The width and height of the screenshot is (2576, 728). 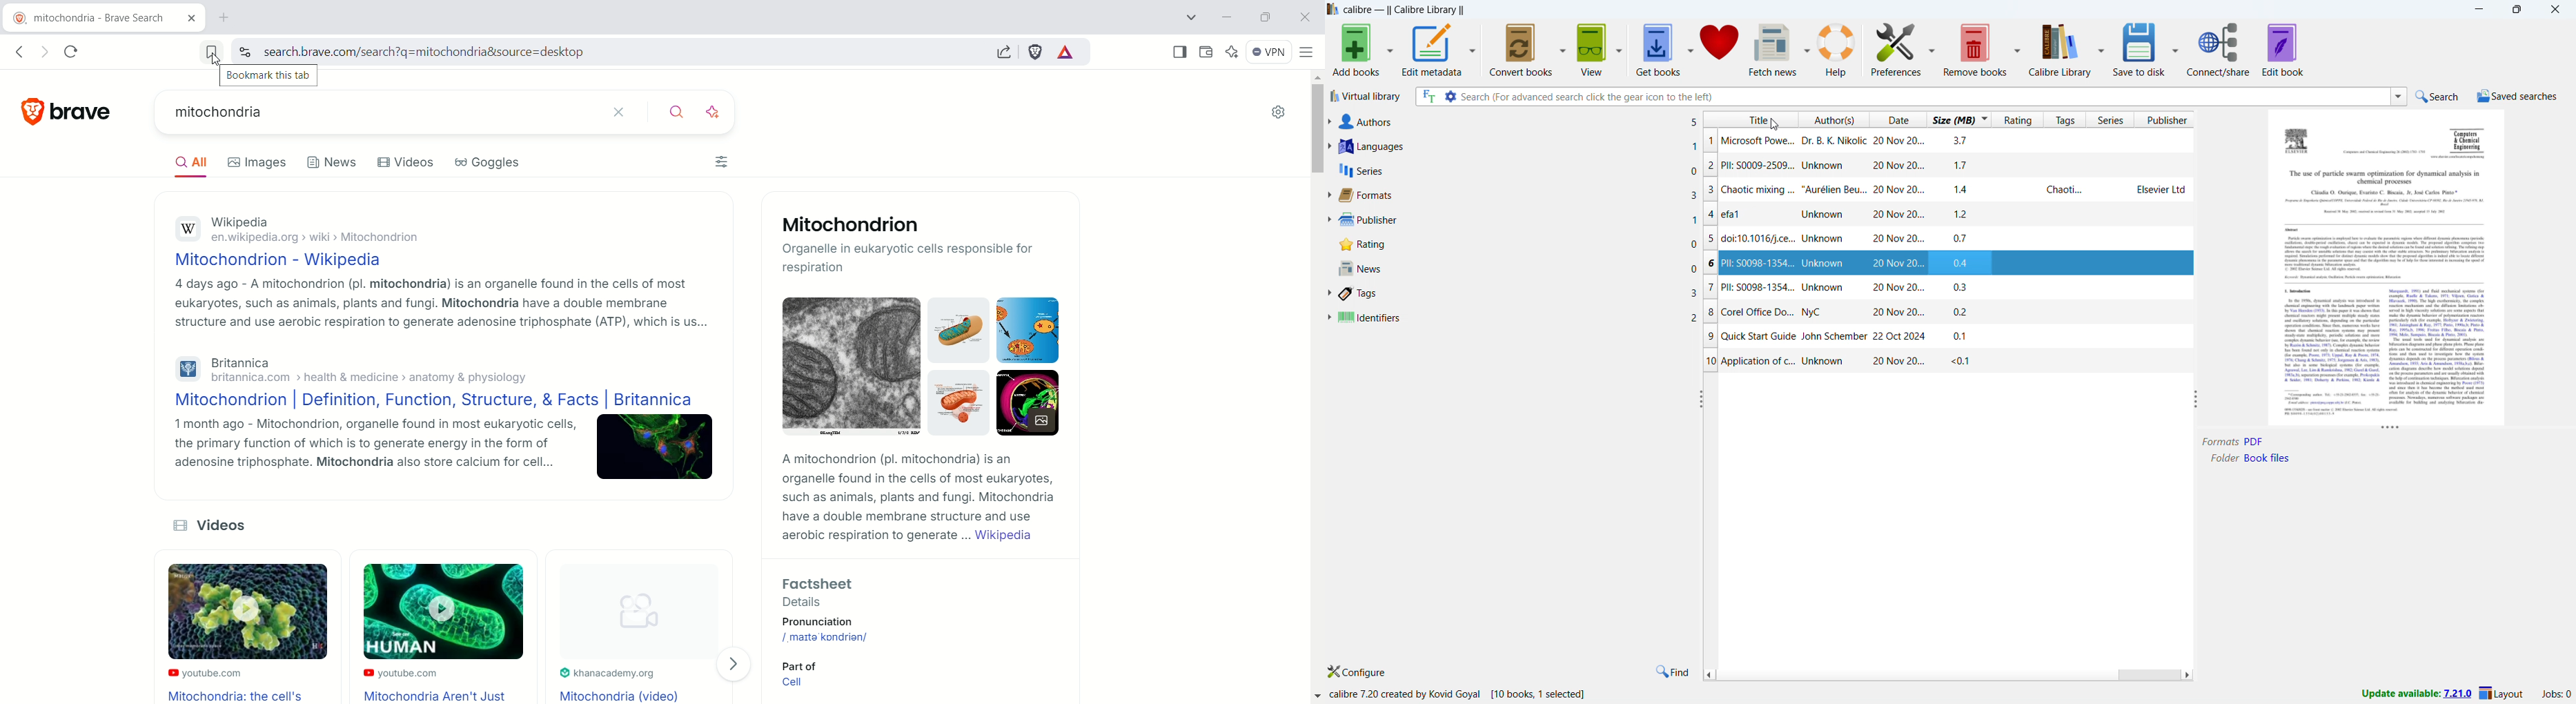 I want to click on add books, so click(x=1387, y=51).